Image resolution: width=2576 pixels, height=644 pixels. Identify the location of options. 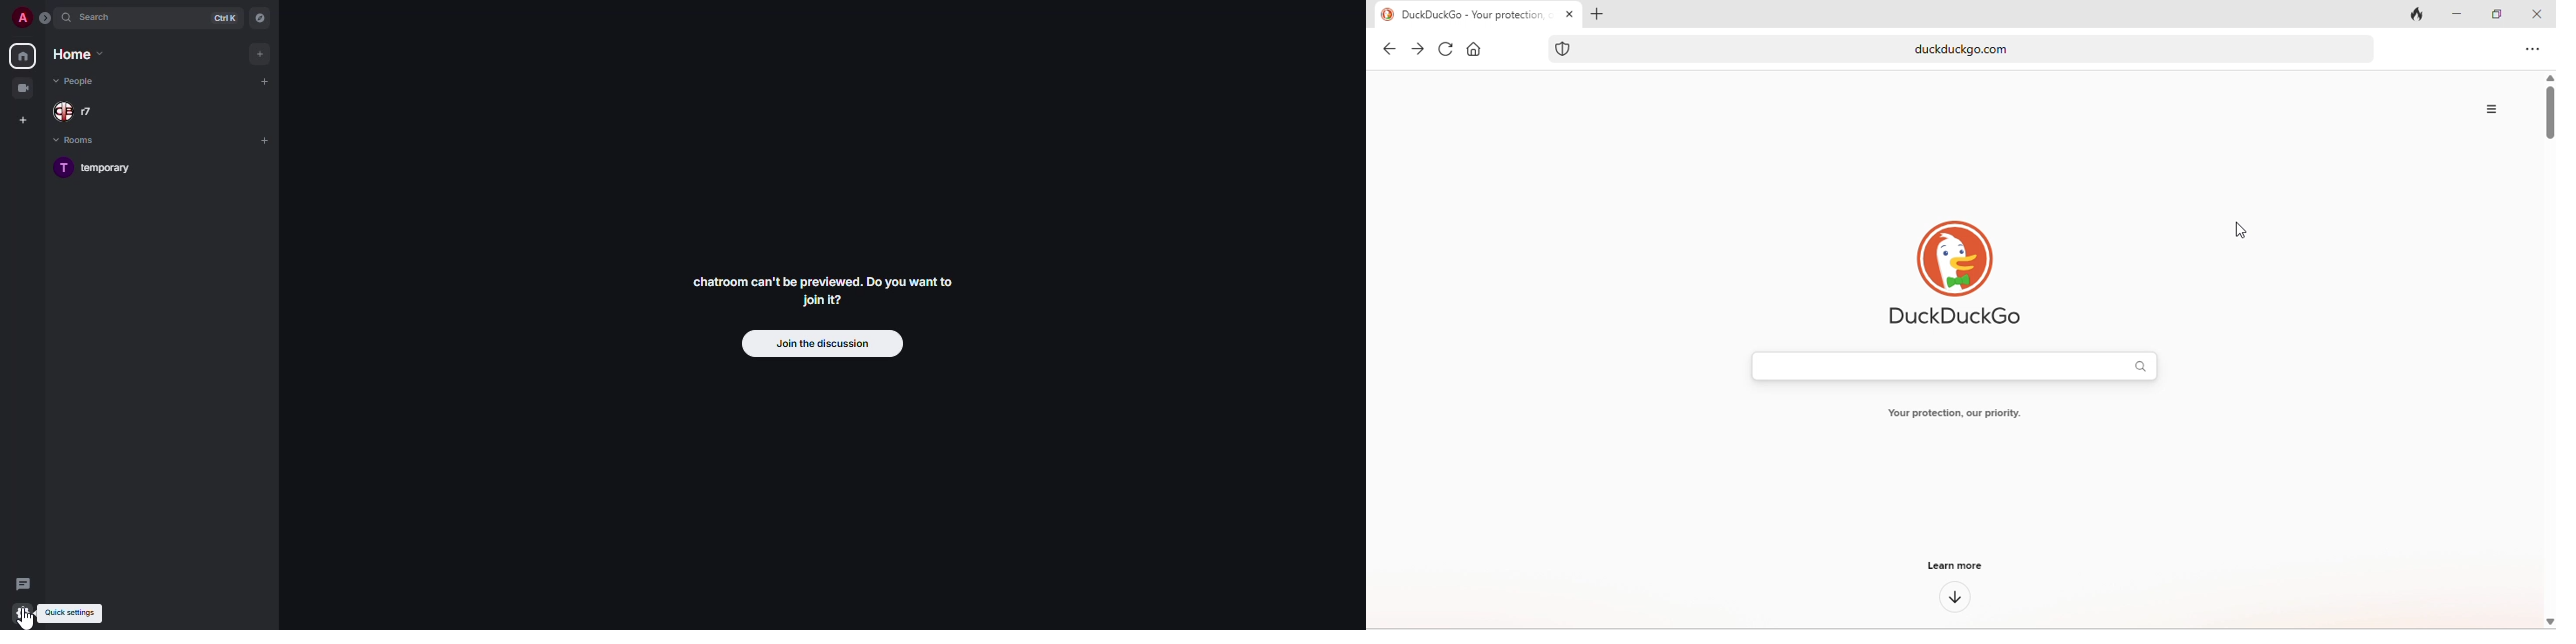
(2531, 51).